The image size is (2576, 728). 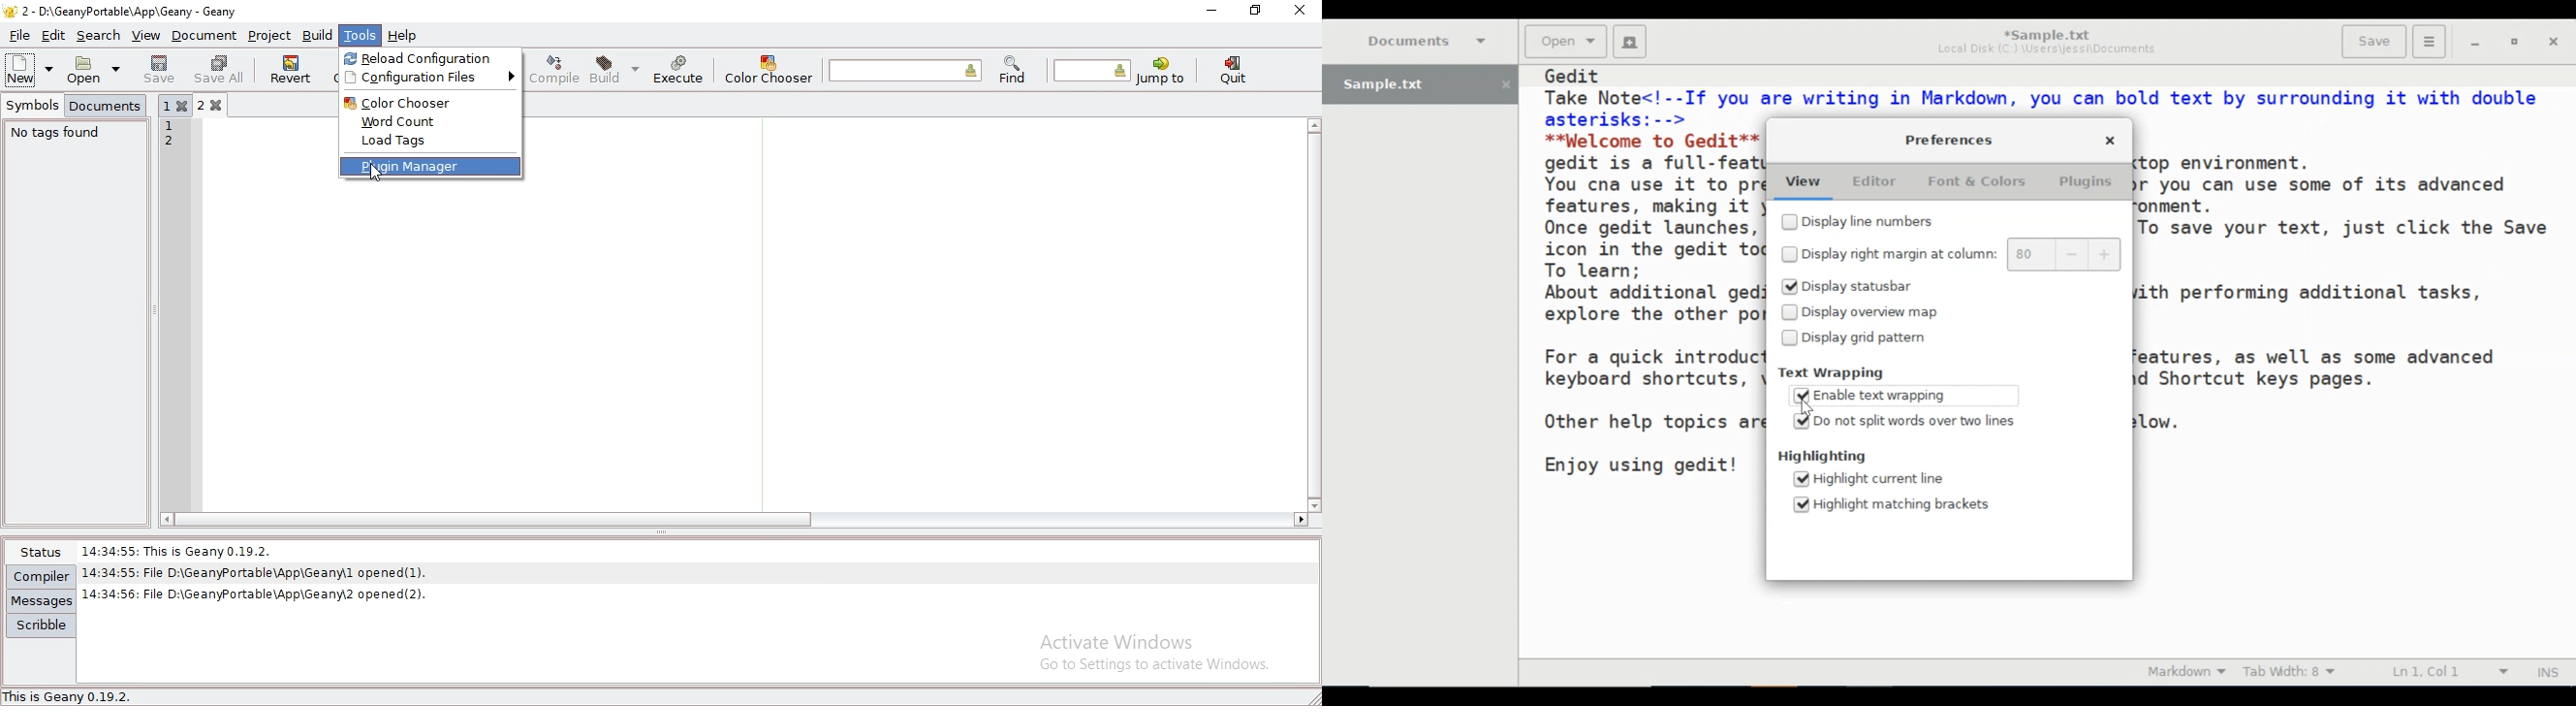 What do you see at coordinates (1875, 397) in the screenshot?
I see `(un)select Enable Text Wrapping` at bounding box center [1875, 397].